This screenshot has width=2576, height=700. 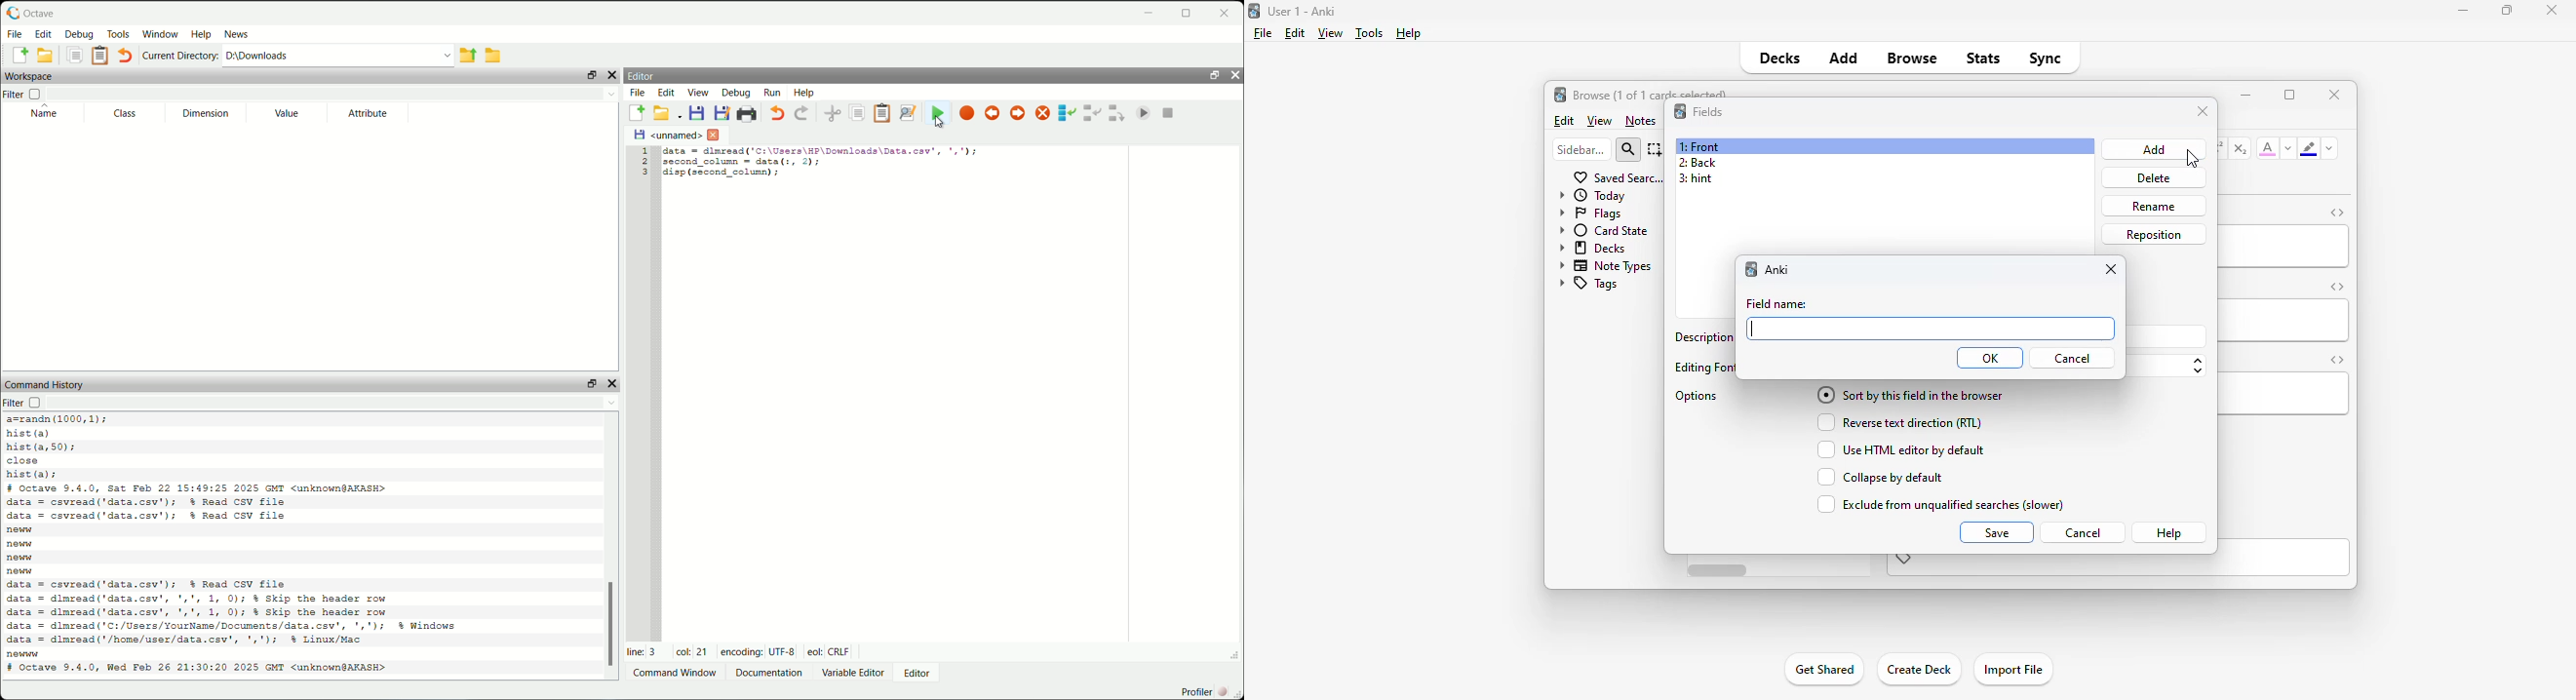 I want to click on logo, so click(x=1253, y=10).